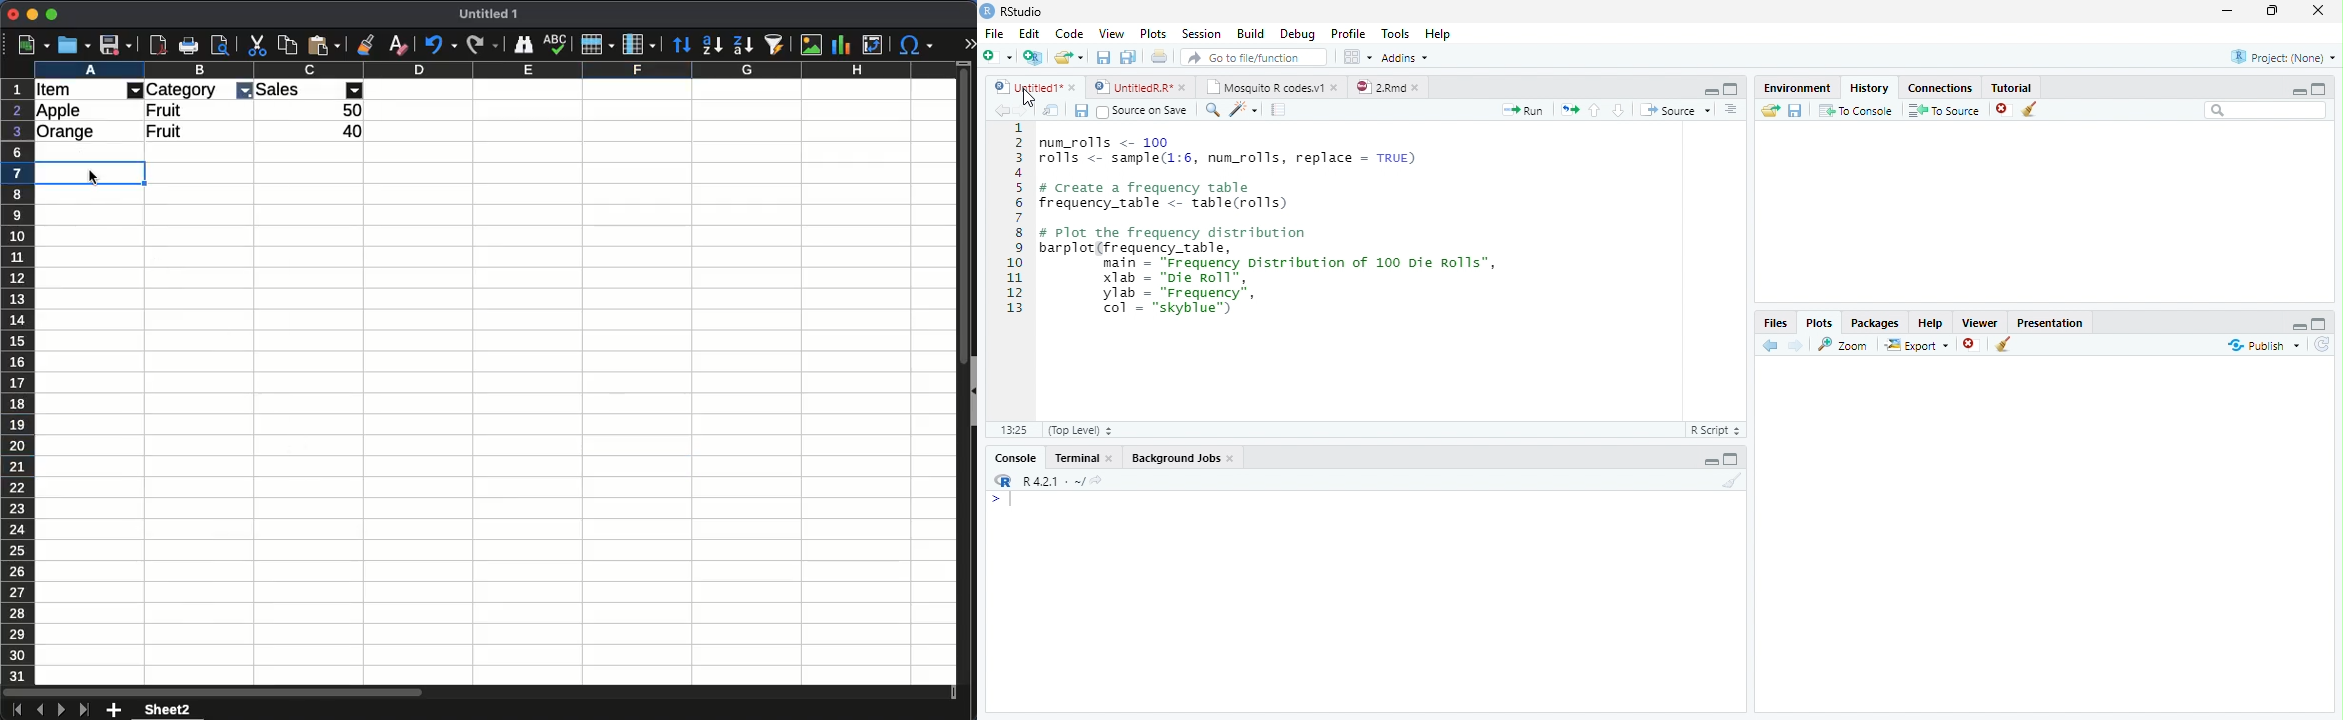 The image size is (2352, 728). Describe the element at coordinates (1142, 87) in the screenshot. I see `© UntitedRR* *` at that location.